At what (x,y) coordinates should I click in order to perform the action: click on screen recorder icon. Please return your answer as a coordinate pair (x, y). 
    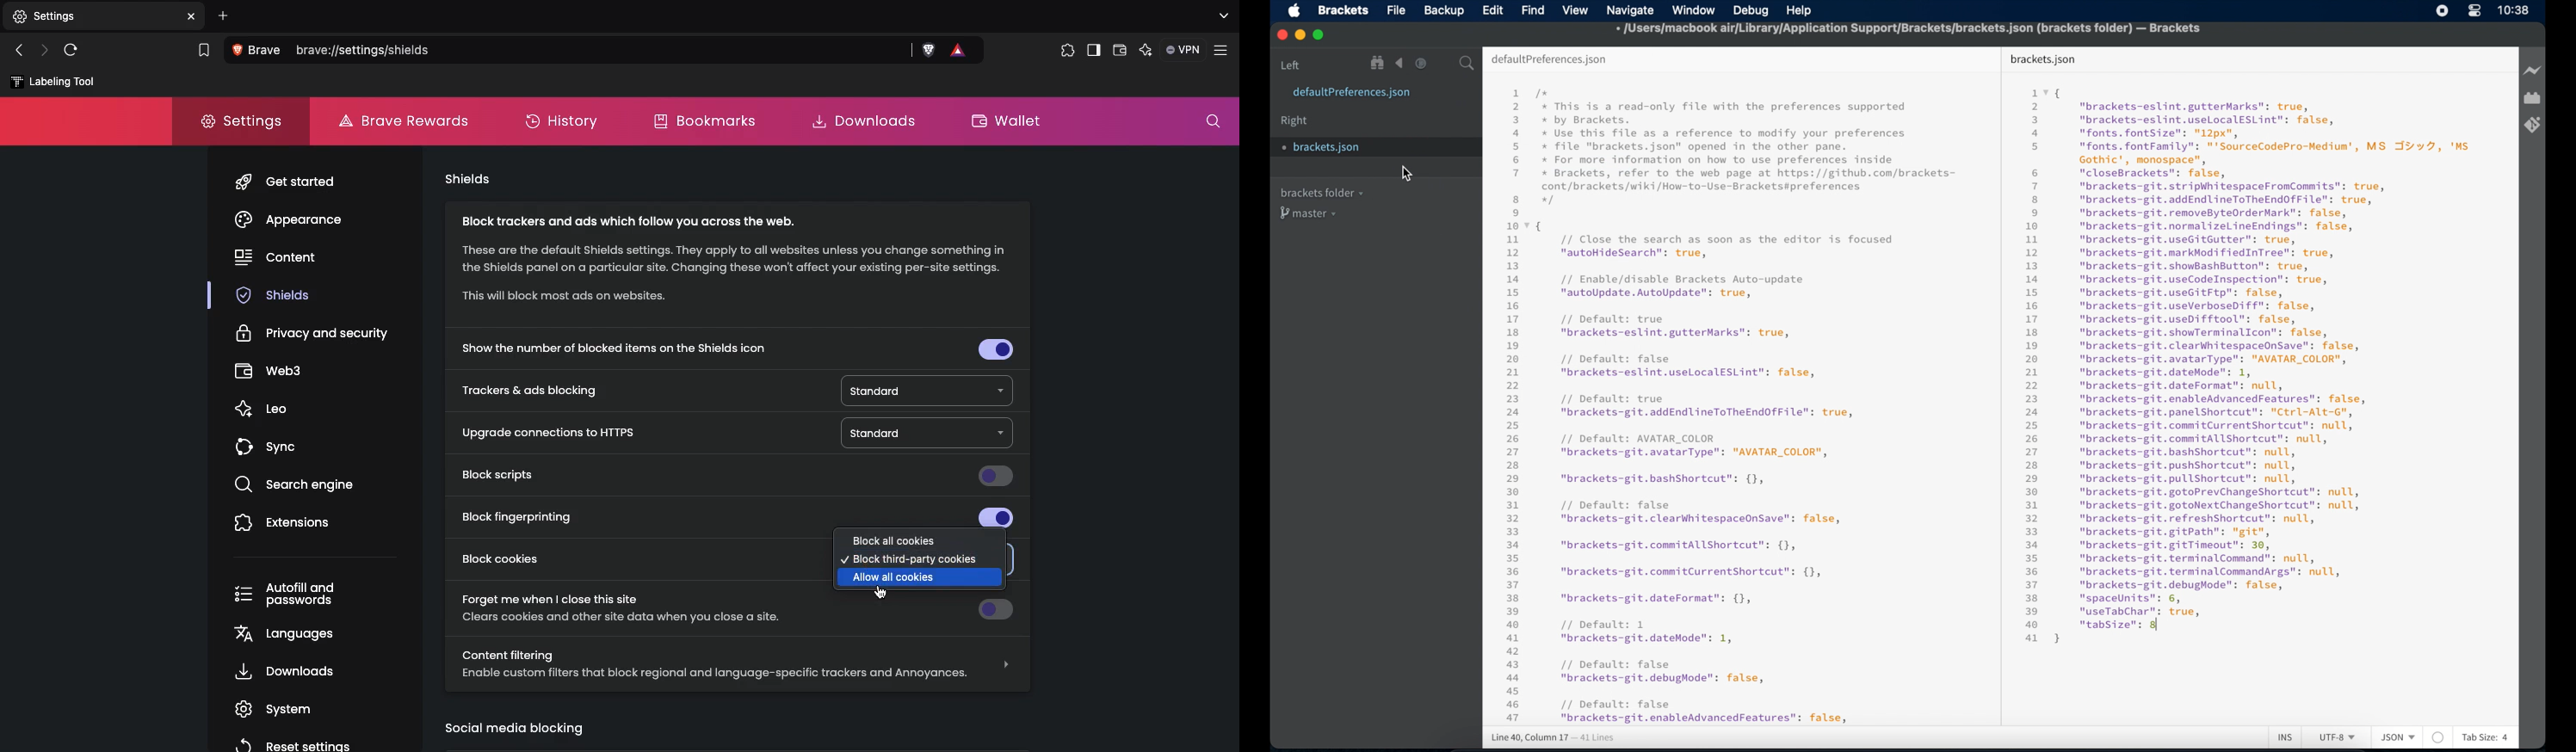
    Looking at the image, I should click on (2443, 10).